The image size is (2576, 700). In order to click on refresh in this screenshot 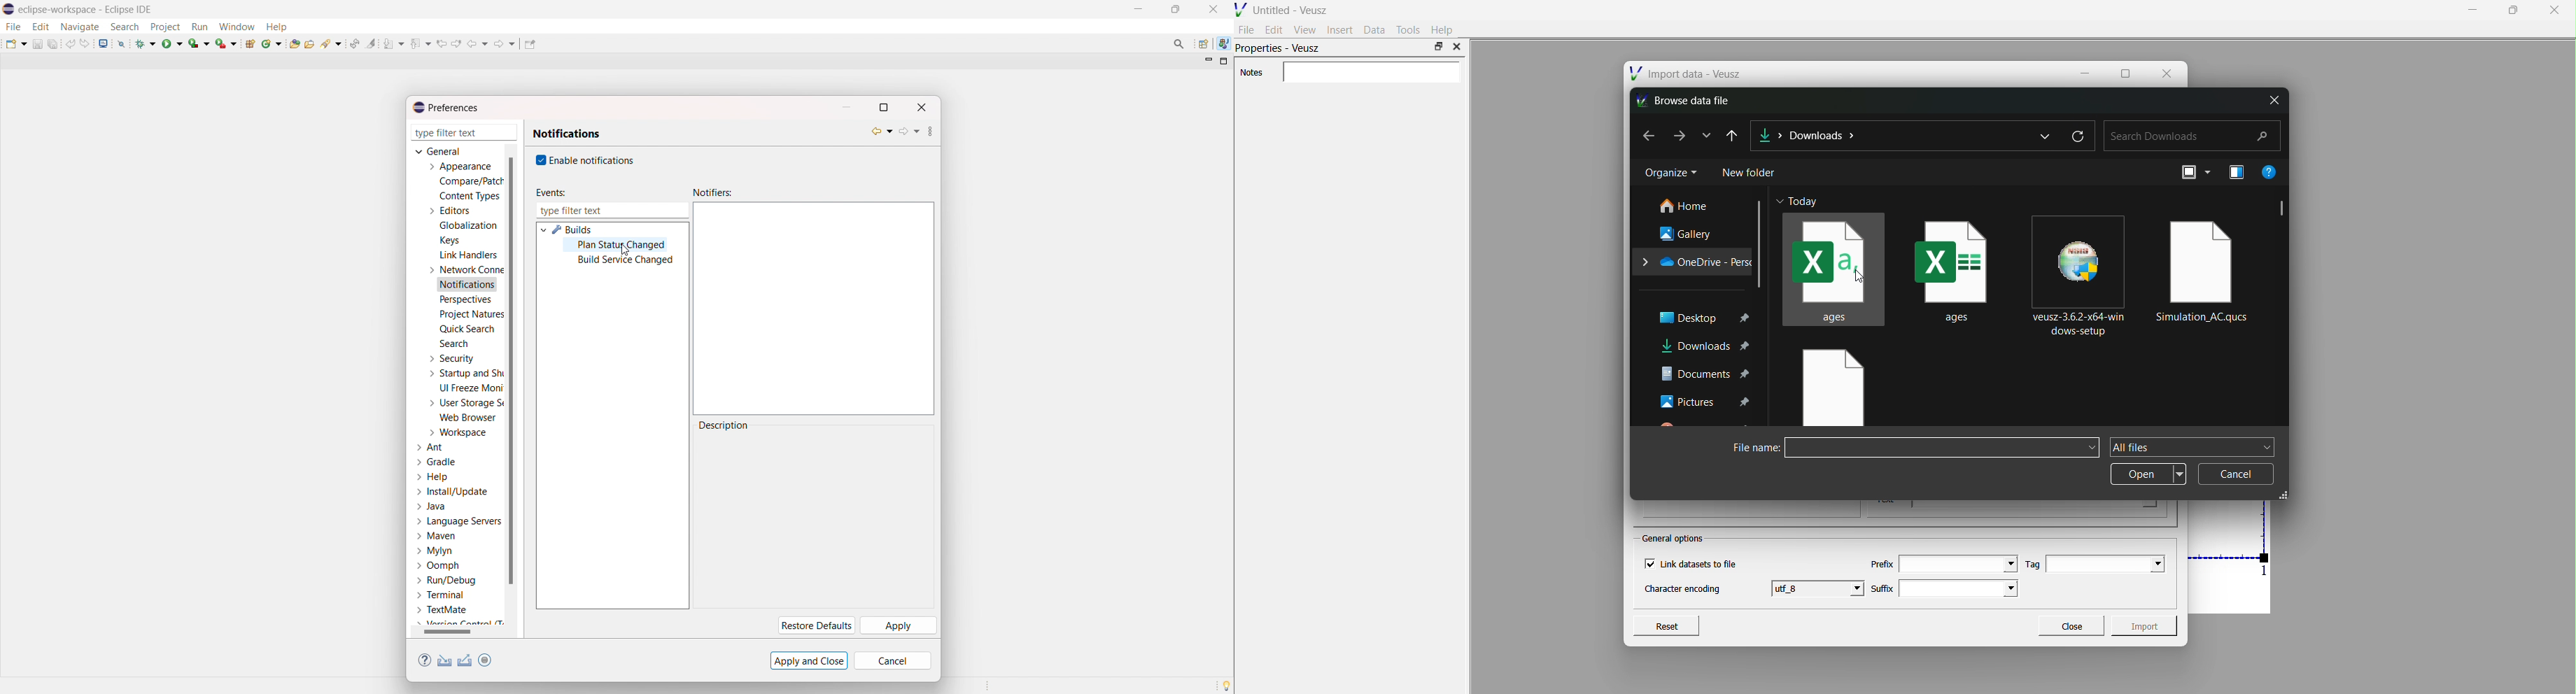, I will do `click(2078, 134)`.